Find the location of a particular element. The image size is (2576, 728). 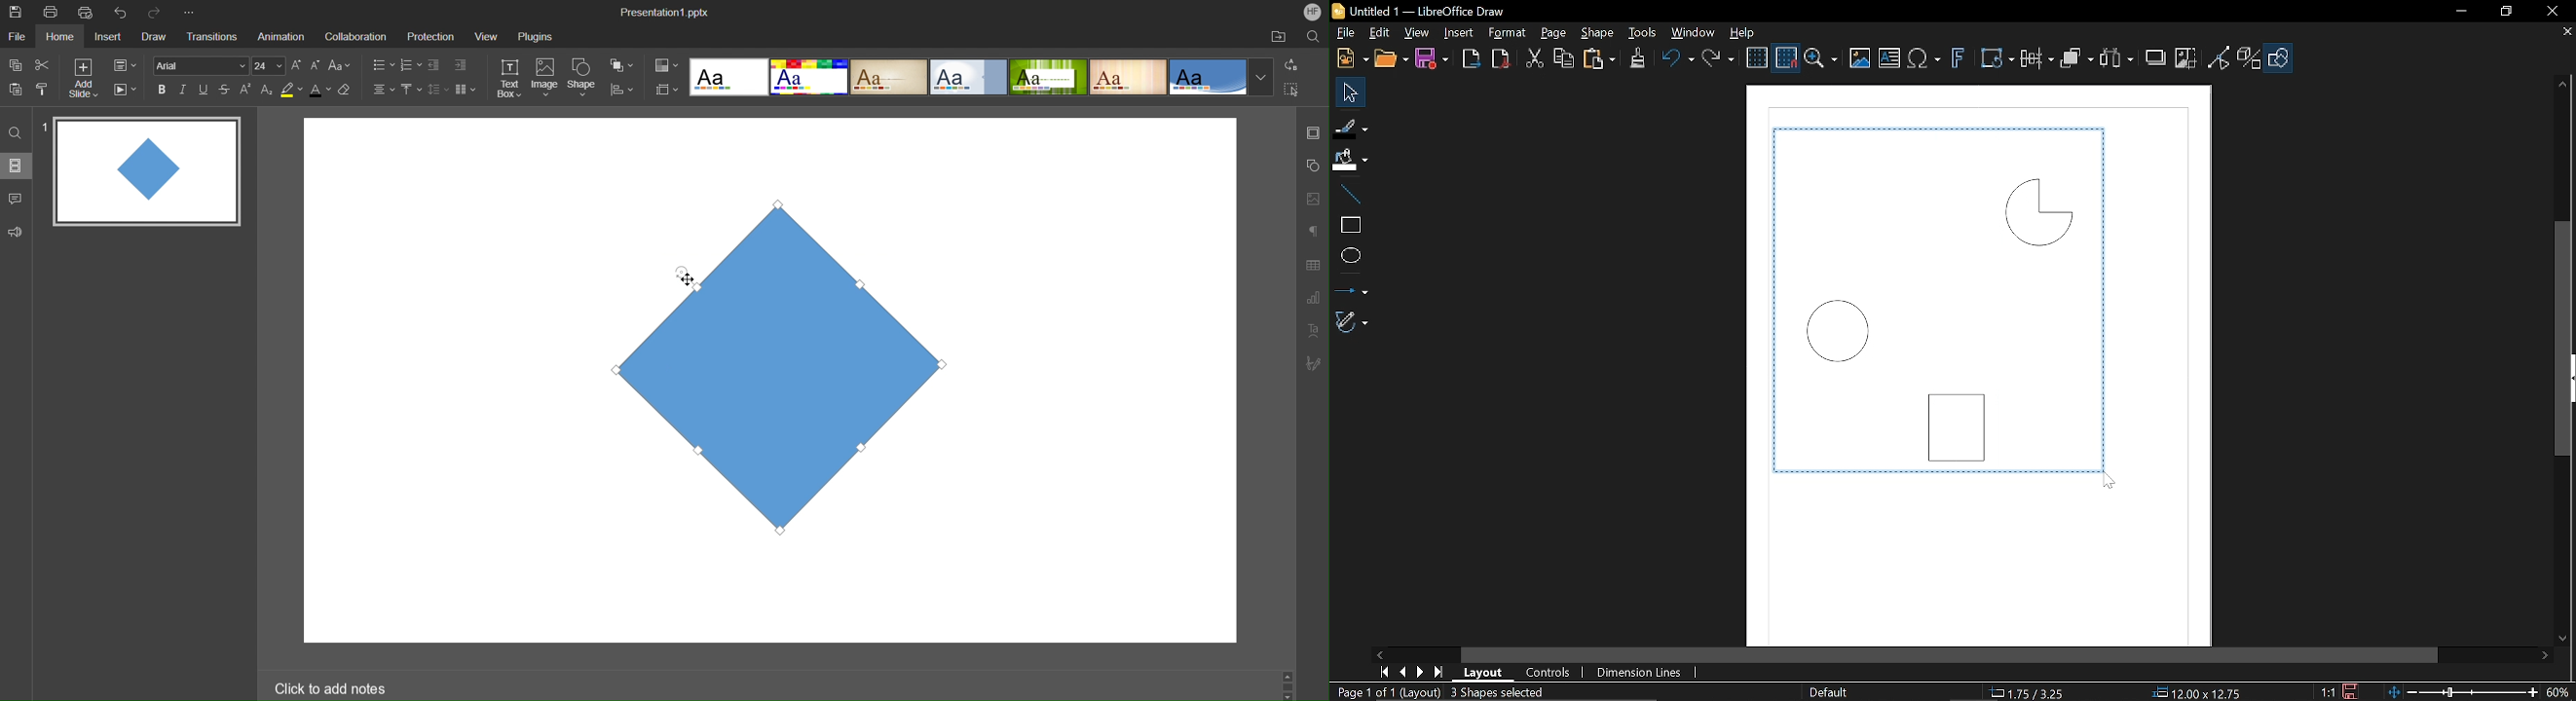

Shape Settings is located at coordinates (1312, 167).